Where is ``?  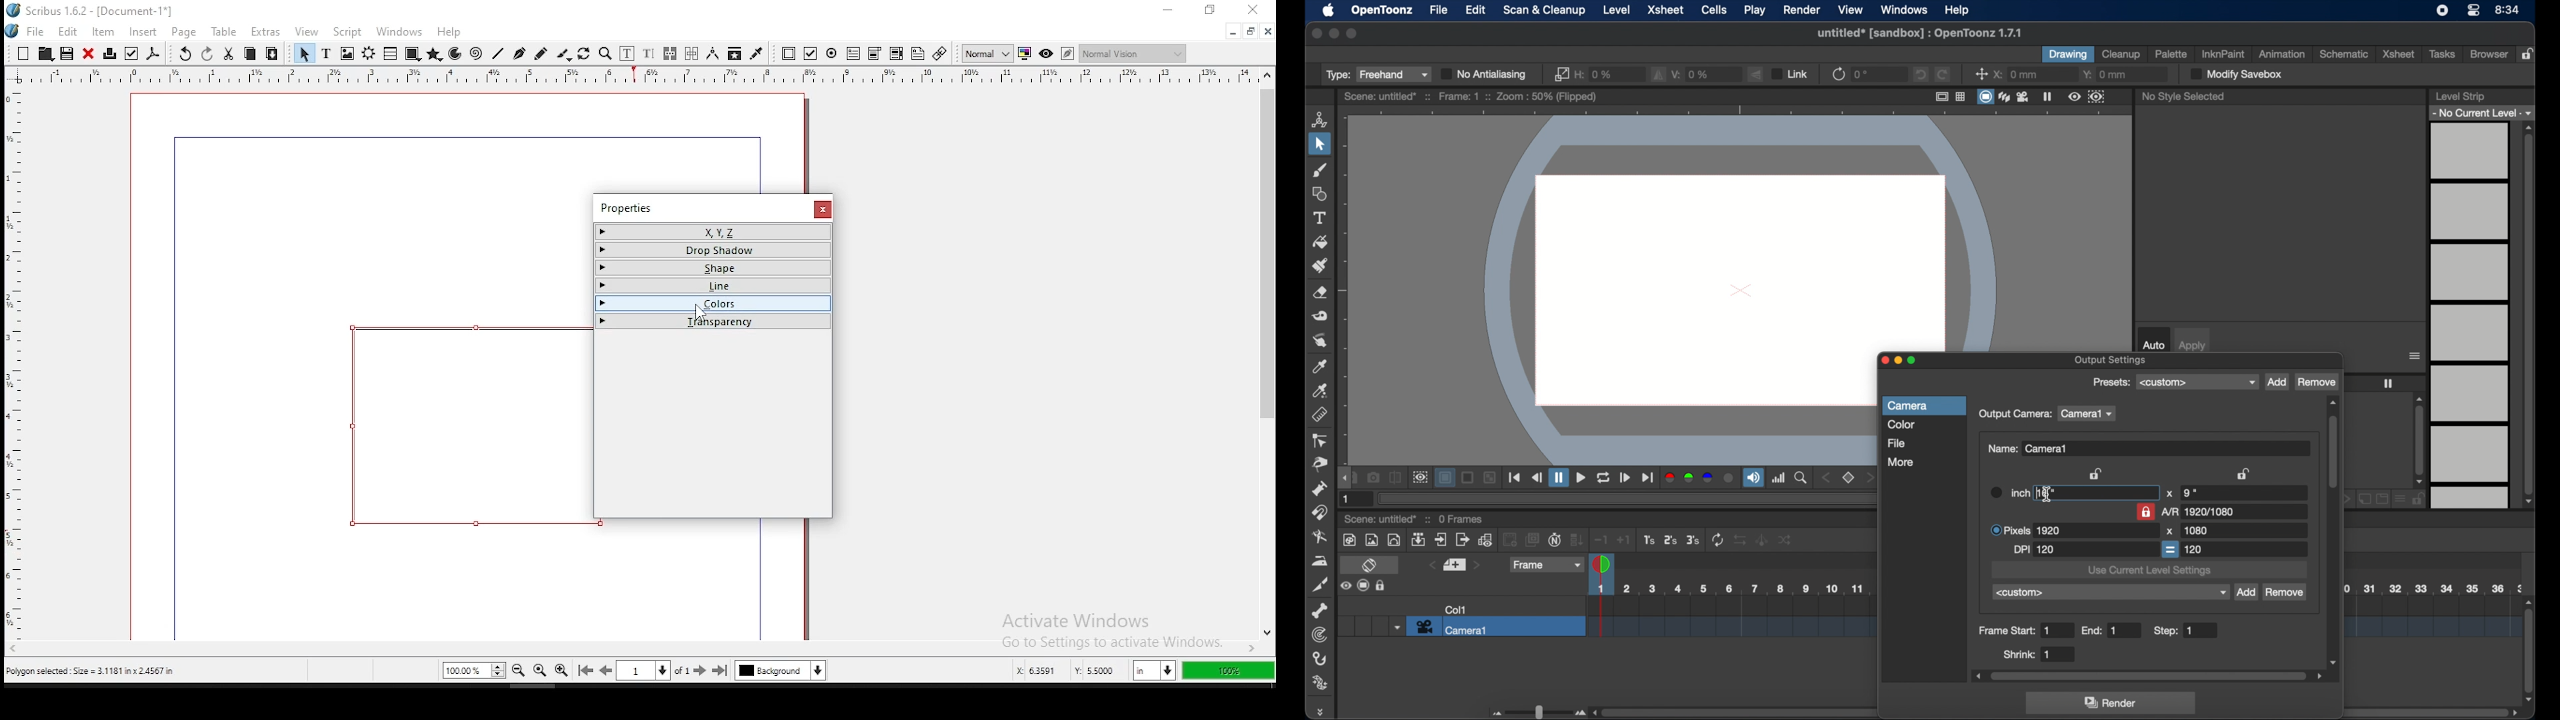  is located at coordinates (1363, 585).